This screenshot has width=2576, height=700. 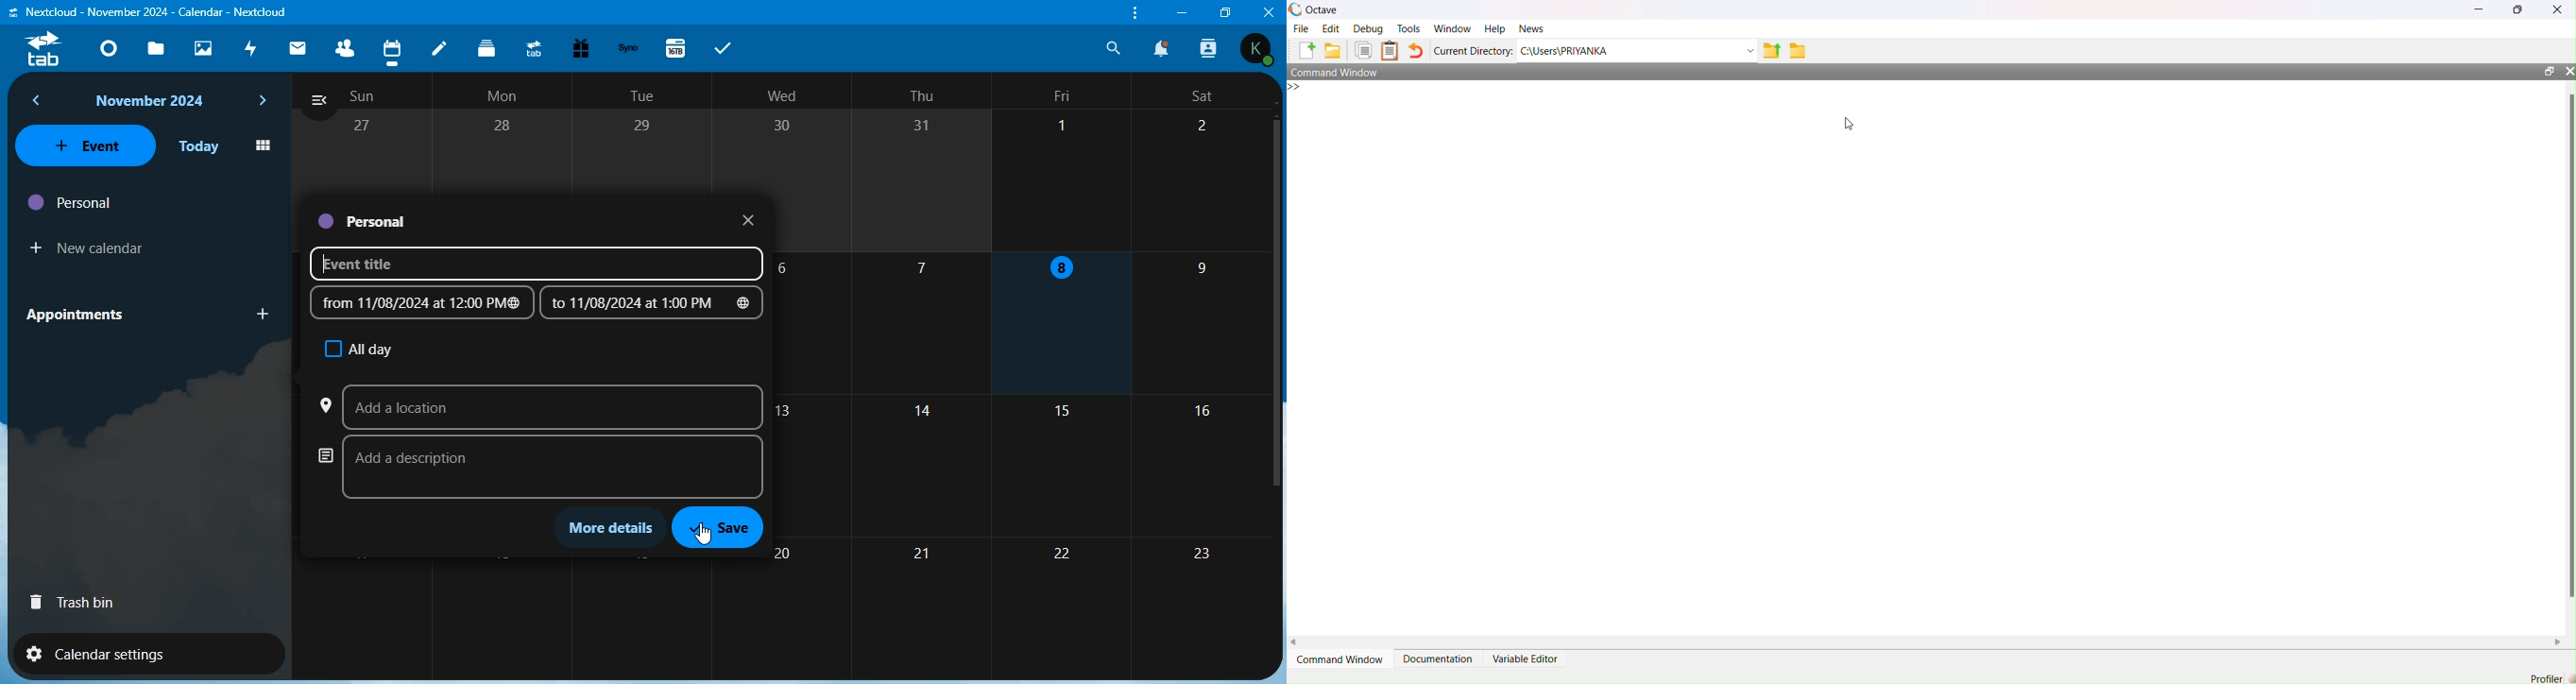 What do you see at coordinates (1114, 48) in the screenshot?
I see `search` at bounding box center [1114, 48].